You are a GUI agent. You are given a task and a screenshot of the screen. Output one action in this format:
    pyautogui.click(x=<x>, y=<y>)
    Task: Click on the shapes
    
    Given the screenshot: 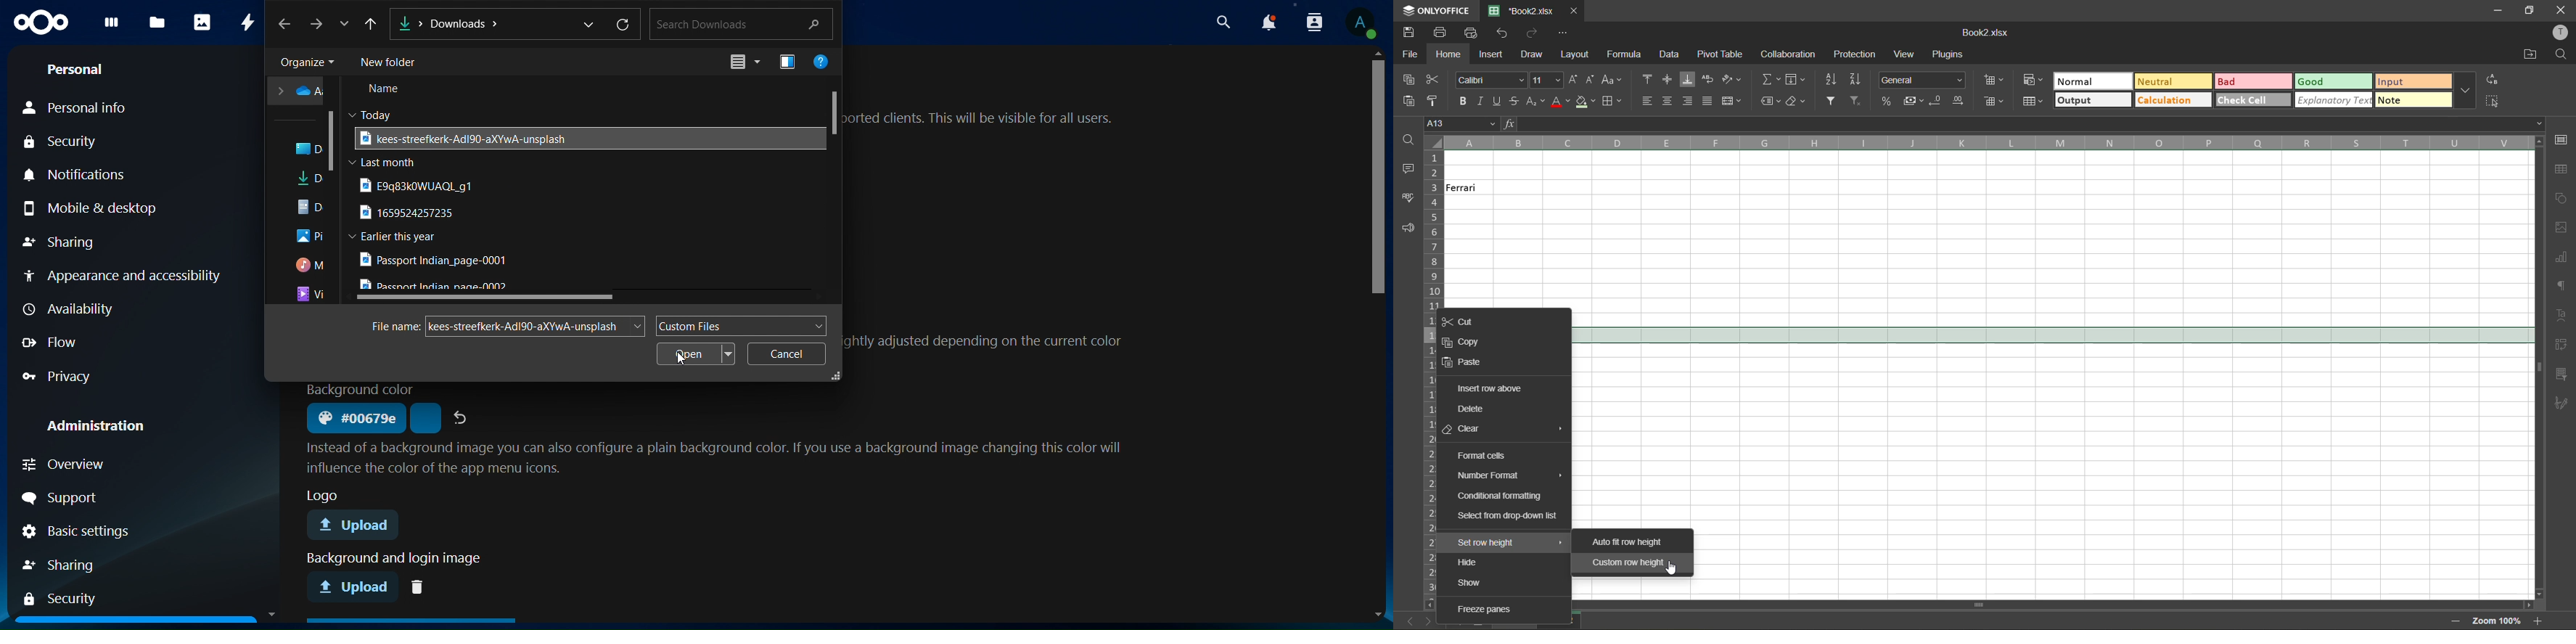 What is the action you would take?
    pyautogui.click(x=2563, y=198)
    